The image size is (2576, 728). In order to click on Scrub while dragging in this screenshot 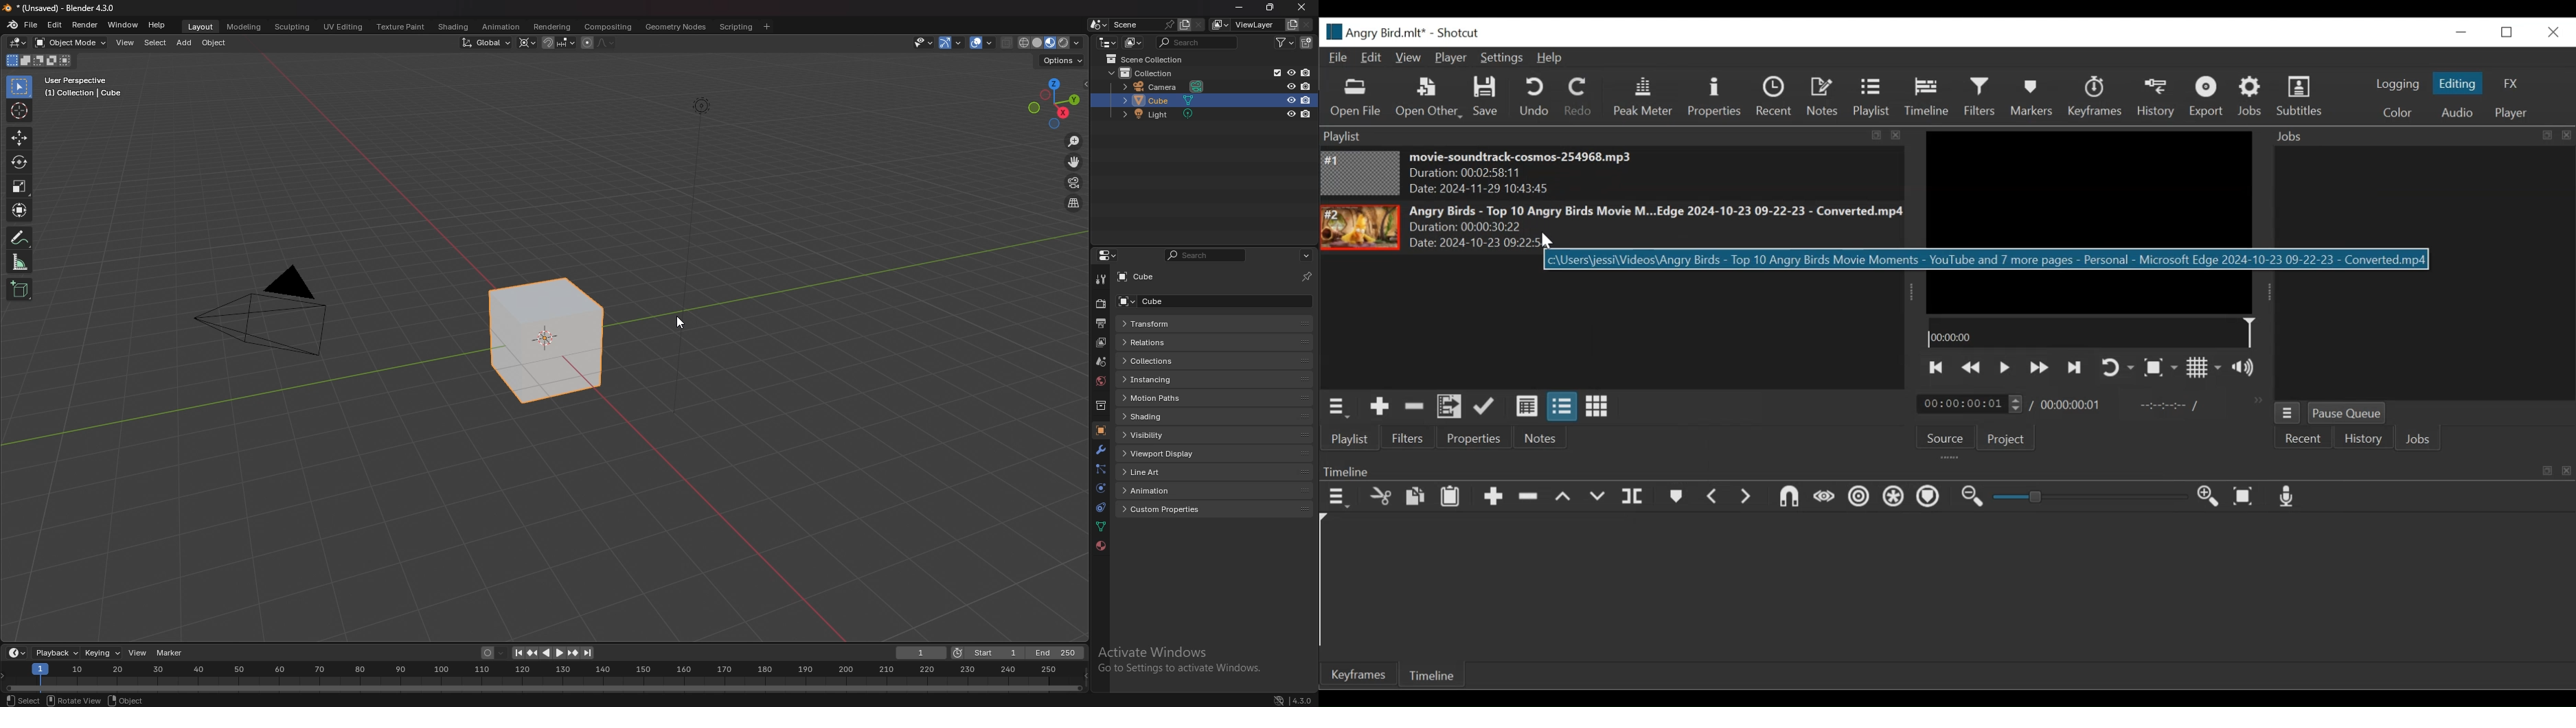, I will do `click(1822, 498)`.